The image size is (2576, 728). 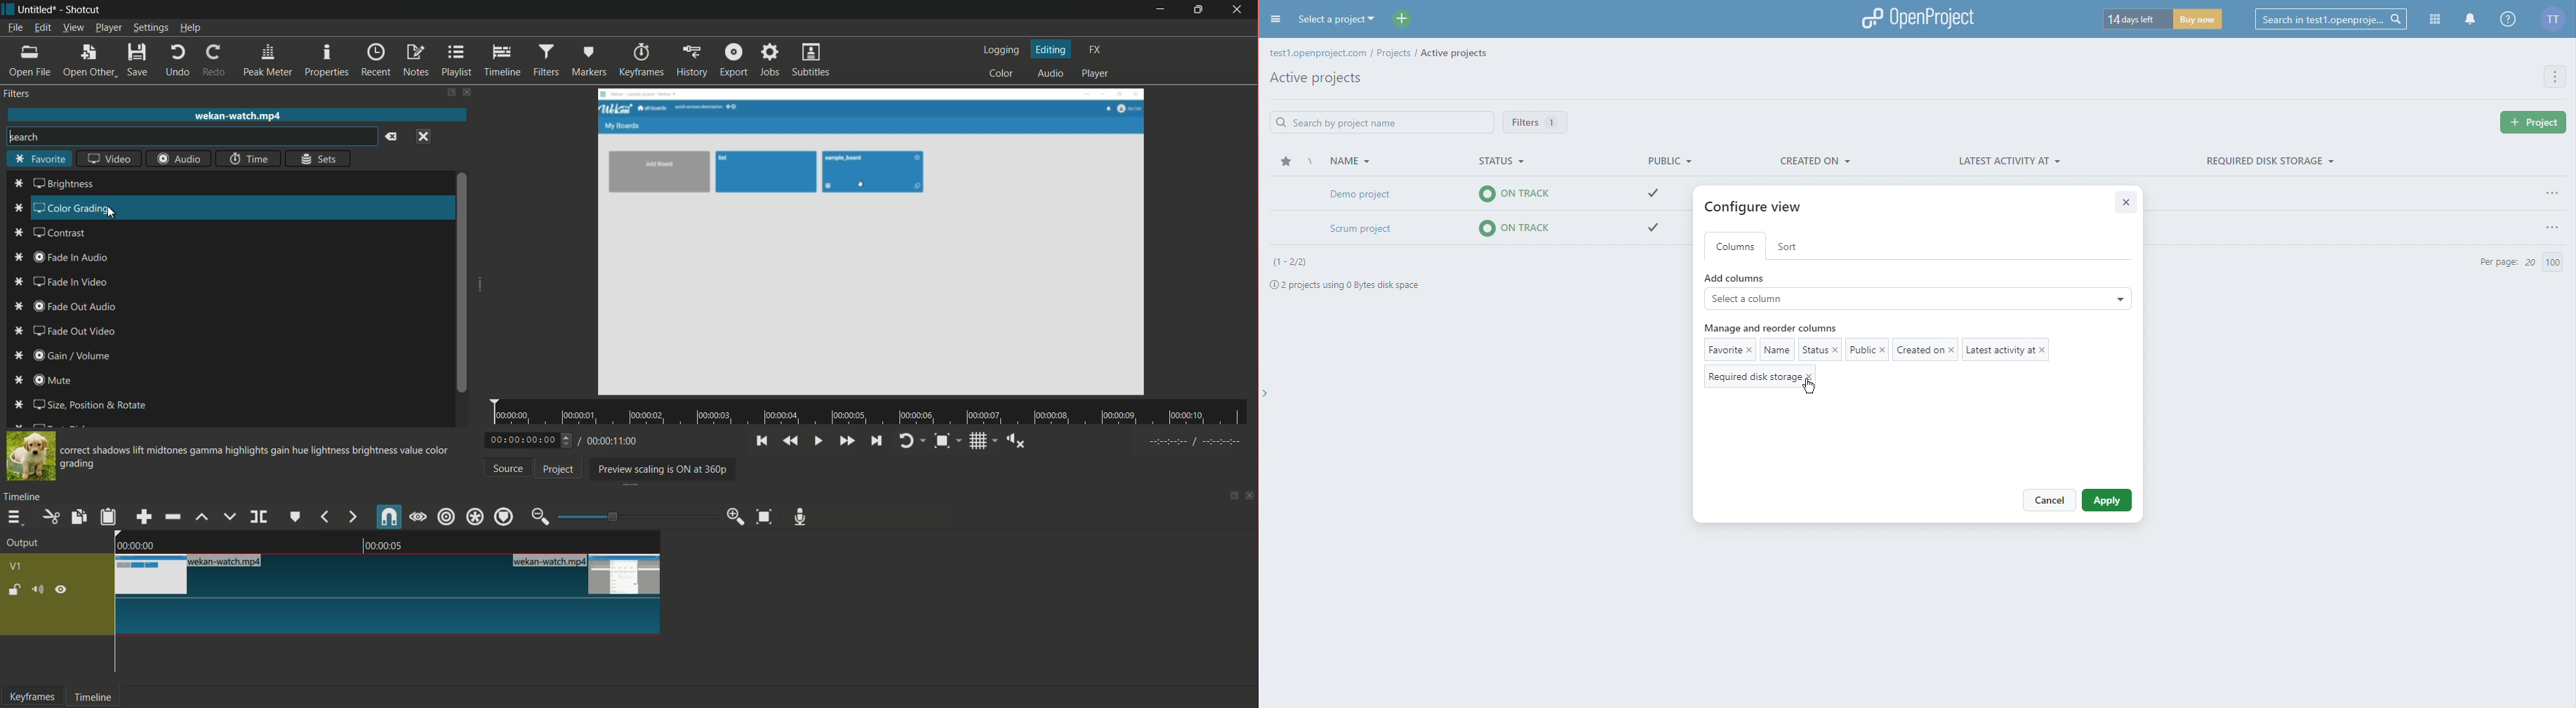 What do you see at coordinates (54, 184) in the screenshot?
I see `brightness` at bounding box center [54, 184].